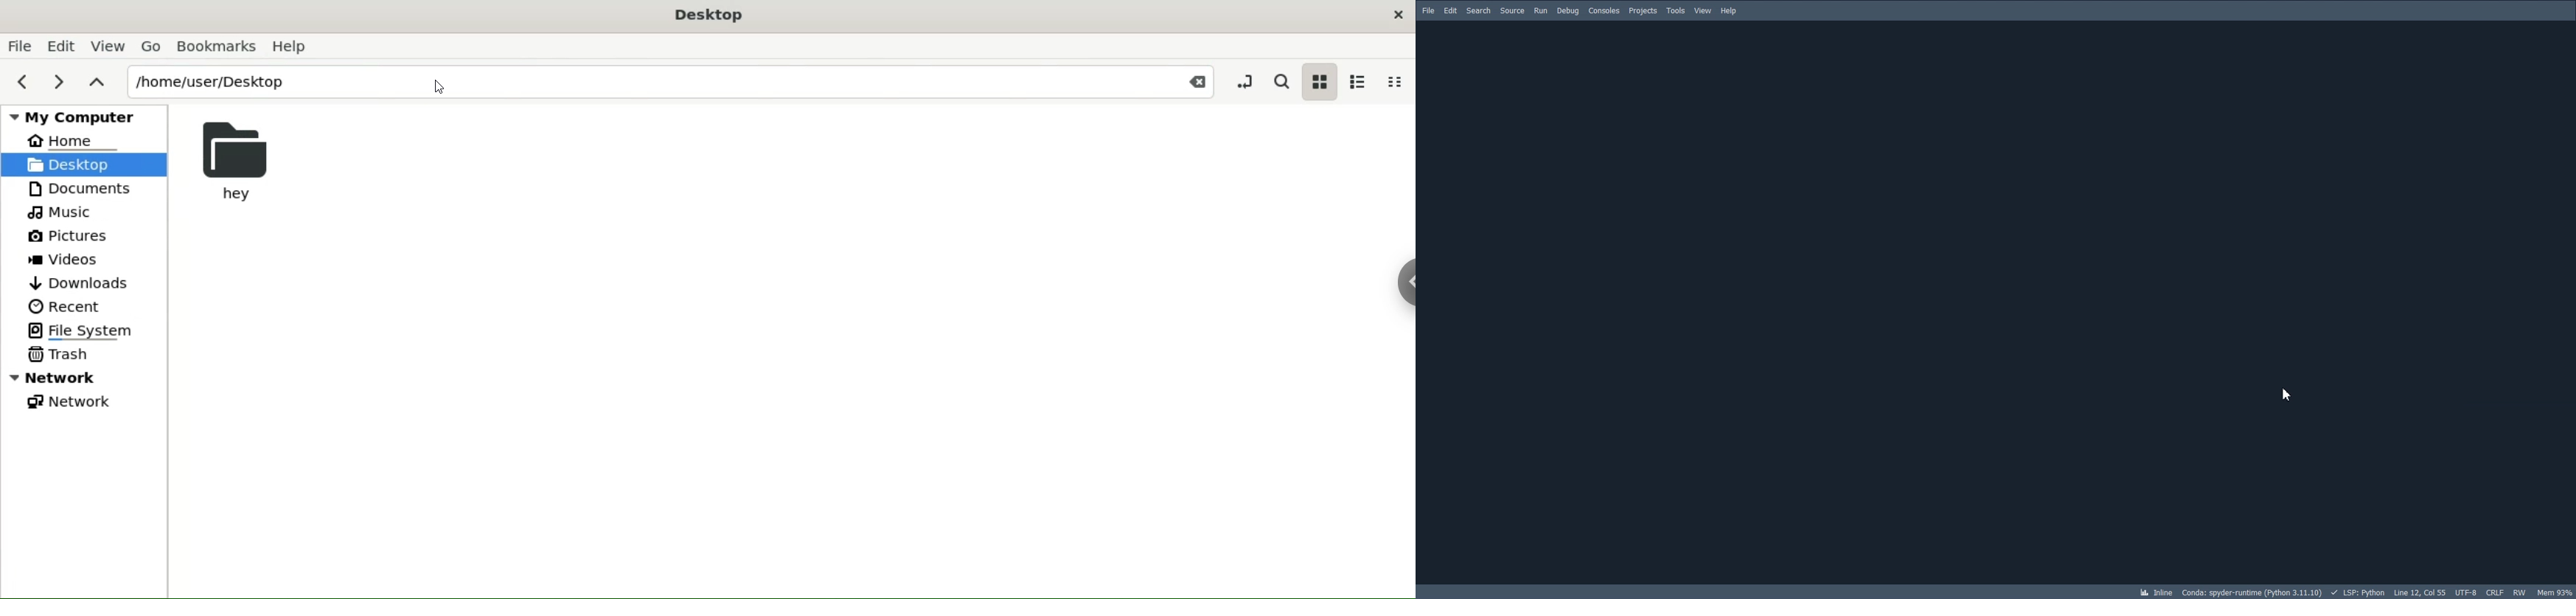  I want to click on View, so click(1703, 10).